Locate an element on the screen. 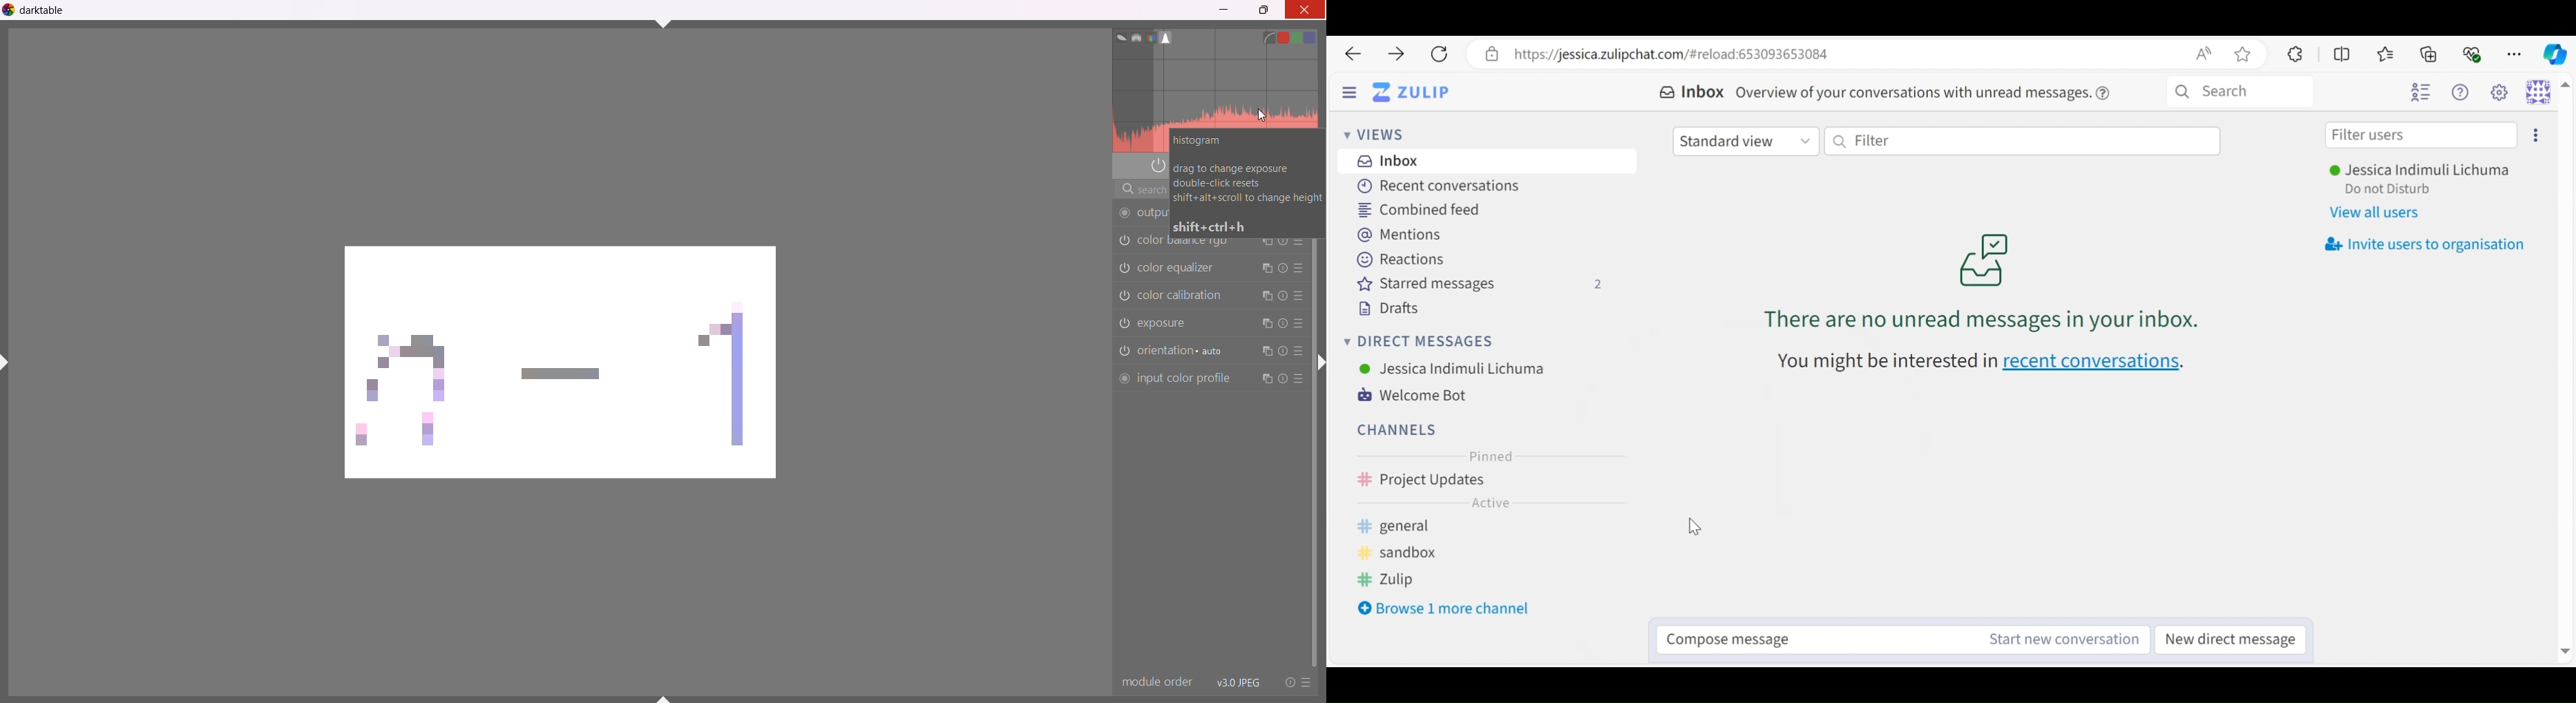 This screenshot has width=2576, height=728. Channel is located at coordinates (1476, 506).